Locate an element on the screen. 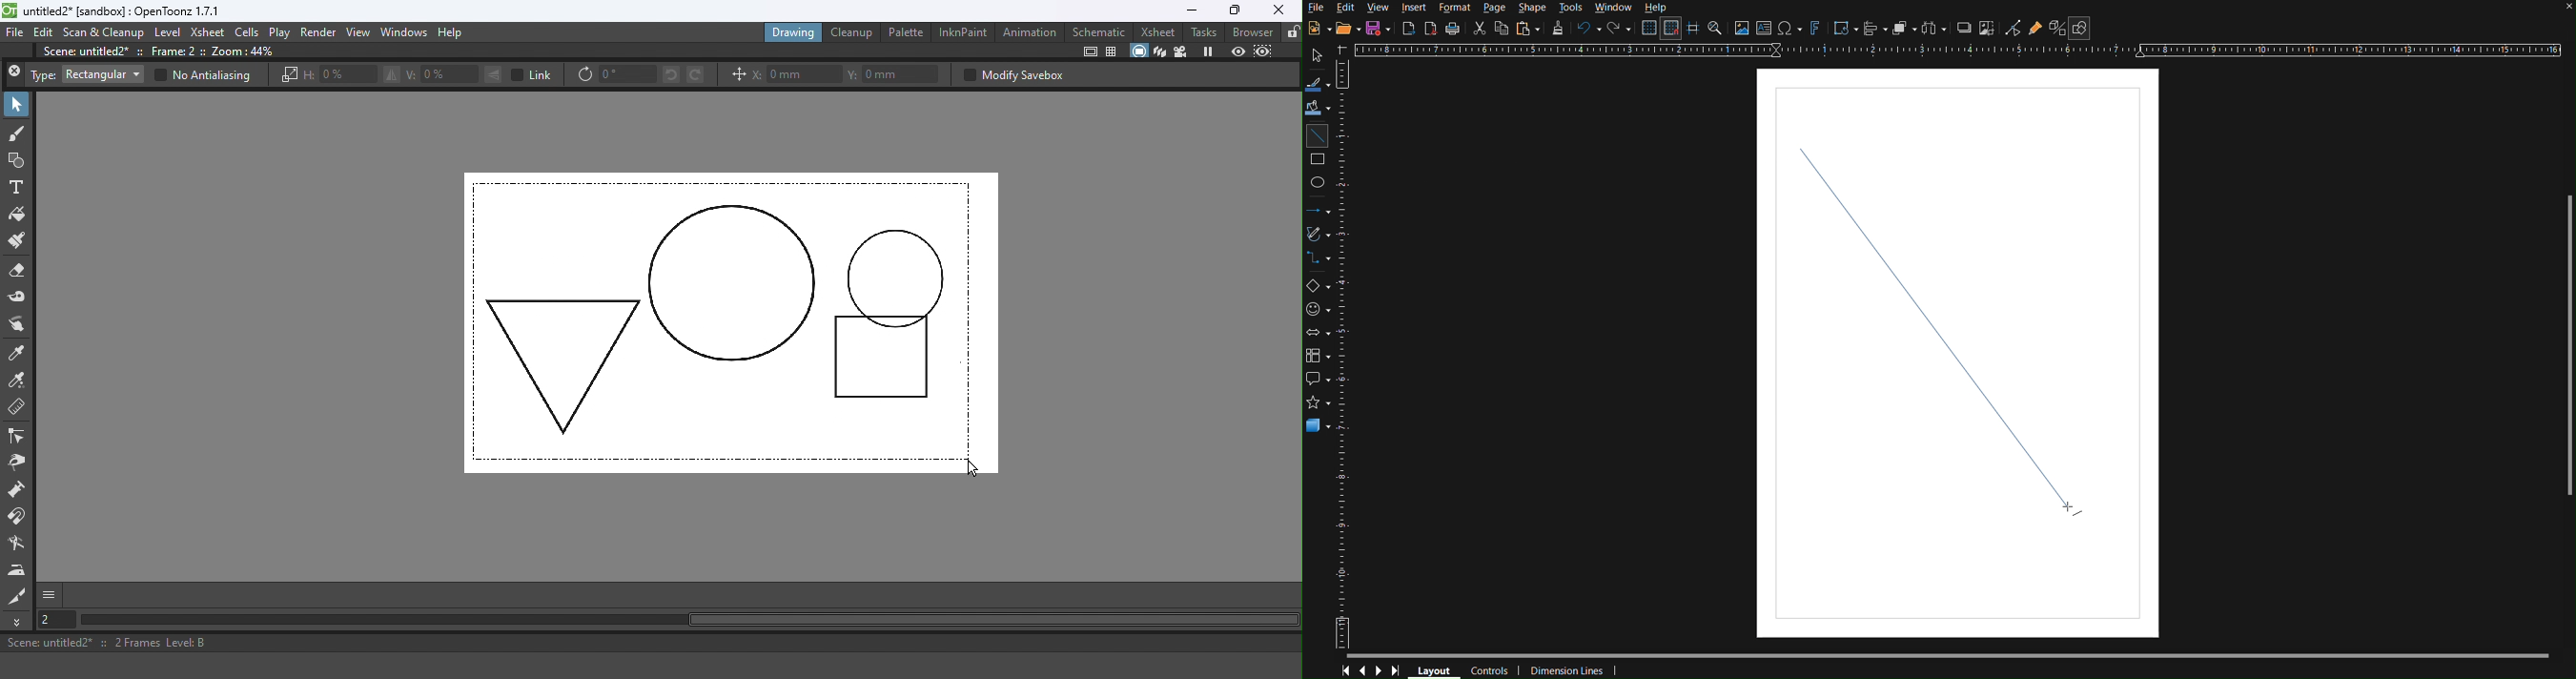 This screenshot has height=700, width=2576. Lines and Arrows is located at coordinates (1318, 211).